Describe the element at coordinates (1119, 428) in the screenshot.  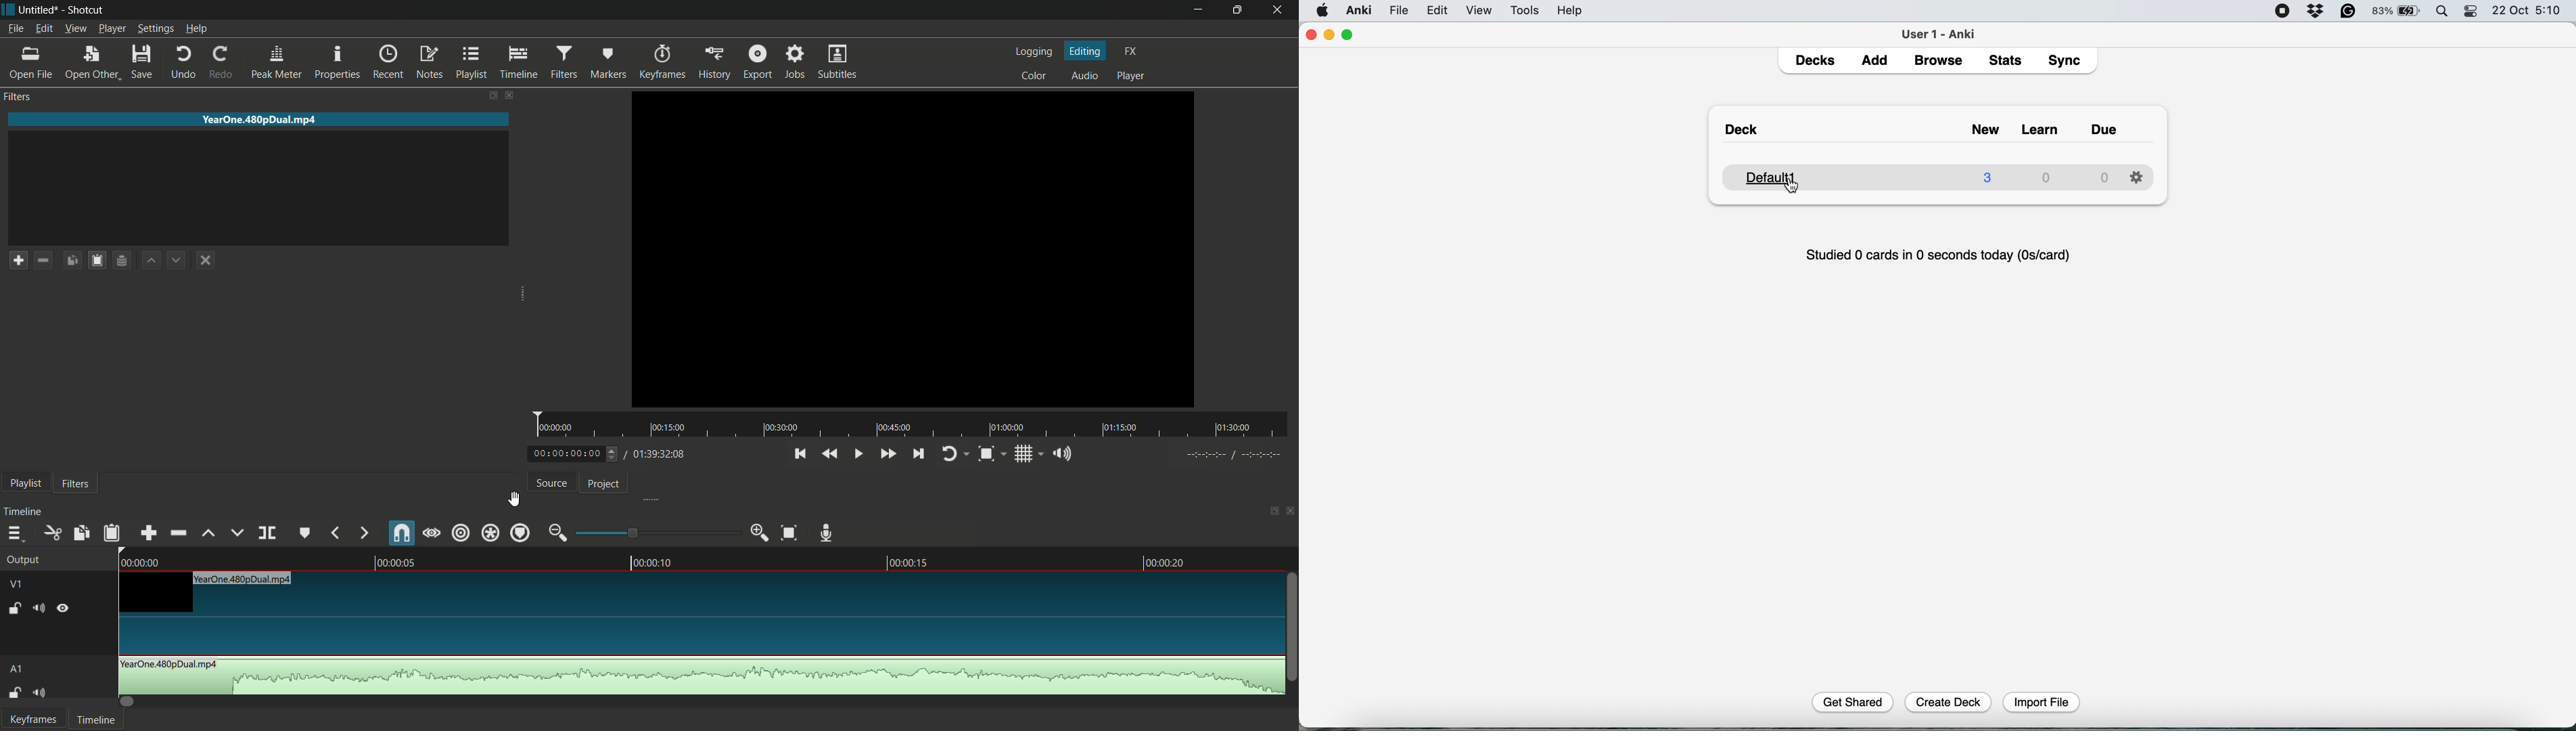
I see `01:15:00` at that location.